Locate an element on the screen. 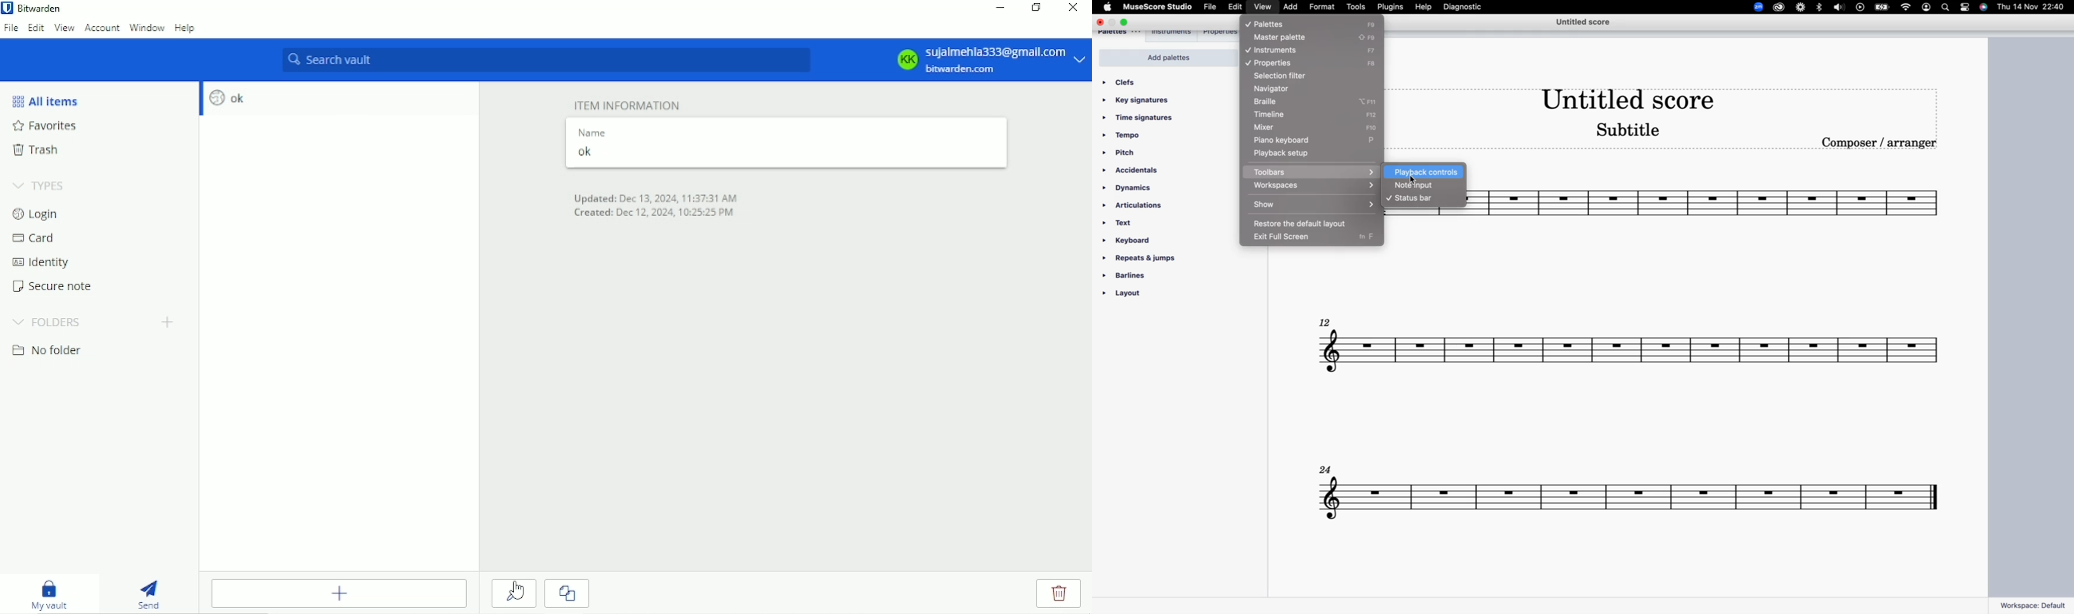 This screenshot has width=2100, height=616. key signatures is located at coordinates (1142, 101).